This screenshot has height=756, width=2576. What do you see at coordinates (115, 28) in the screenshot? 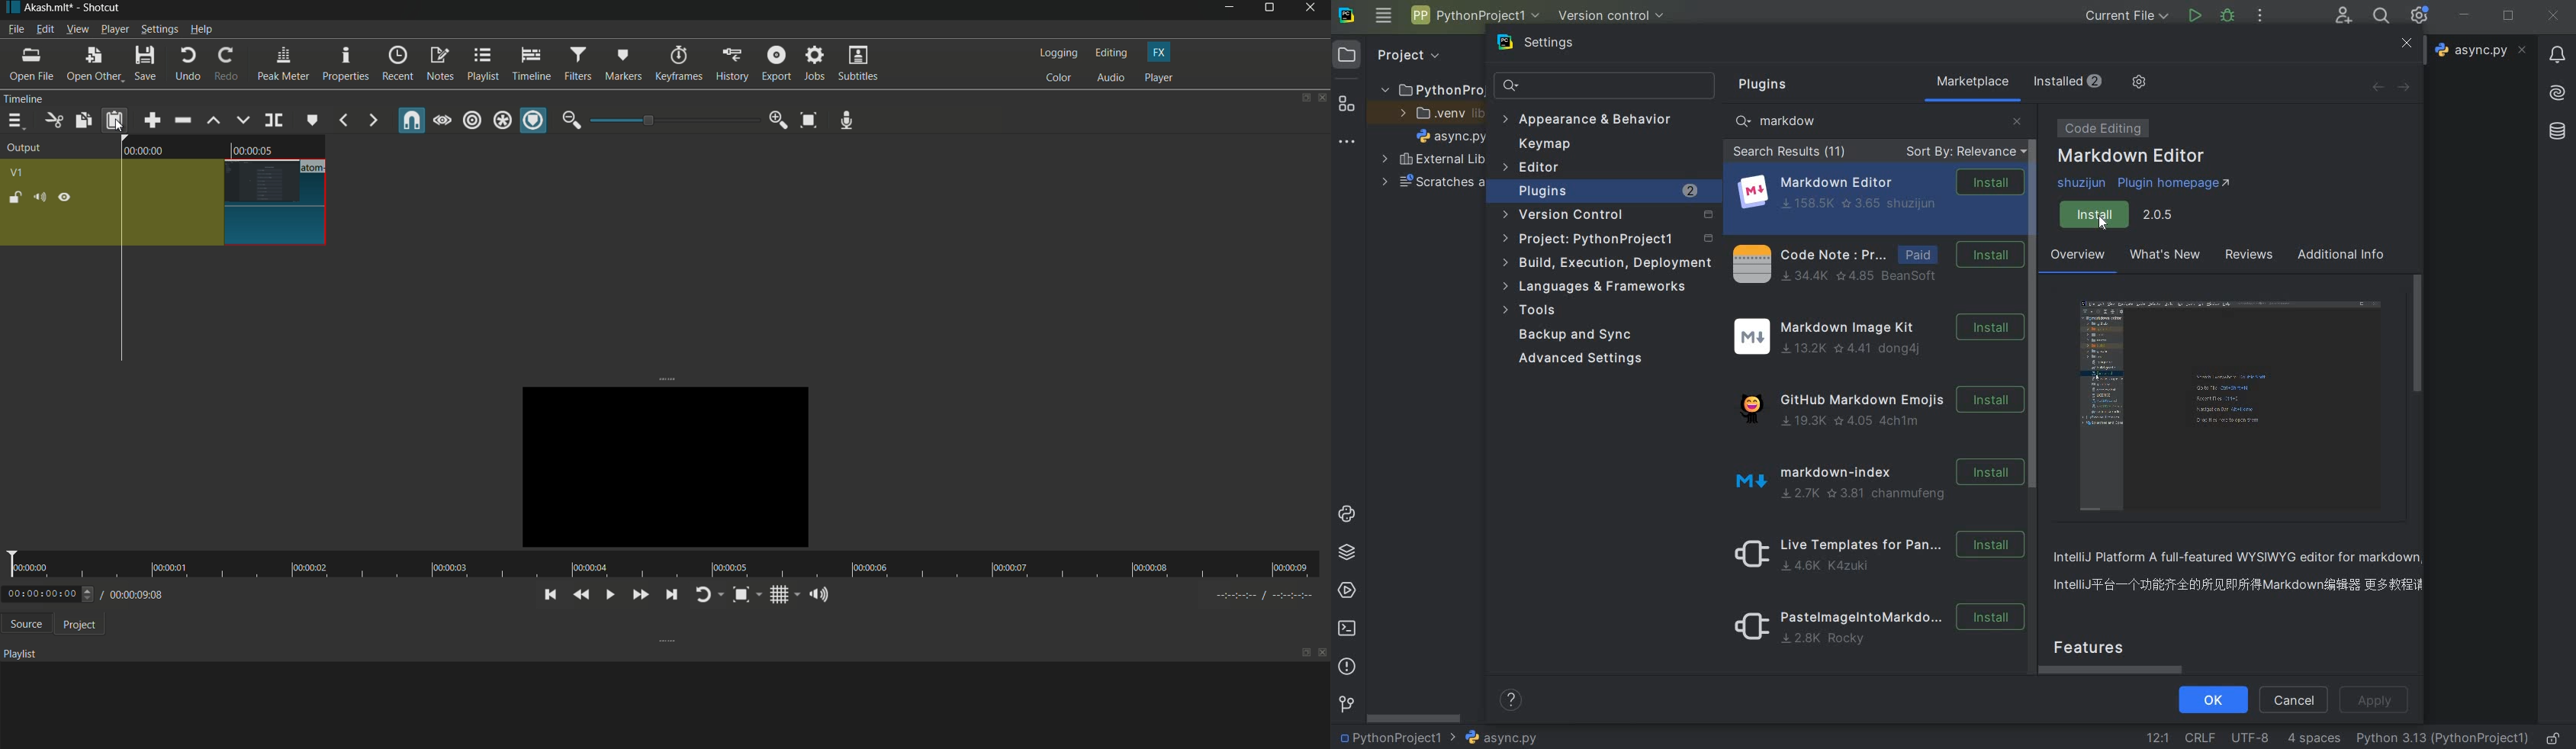
I see `player menu` at bounding box center [115, 28].